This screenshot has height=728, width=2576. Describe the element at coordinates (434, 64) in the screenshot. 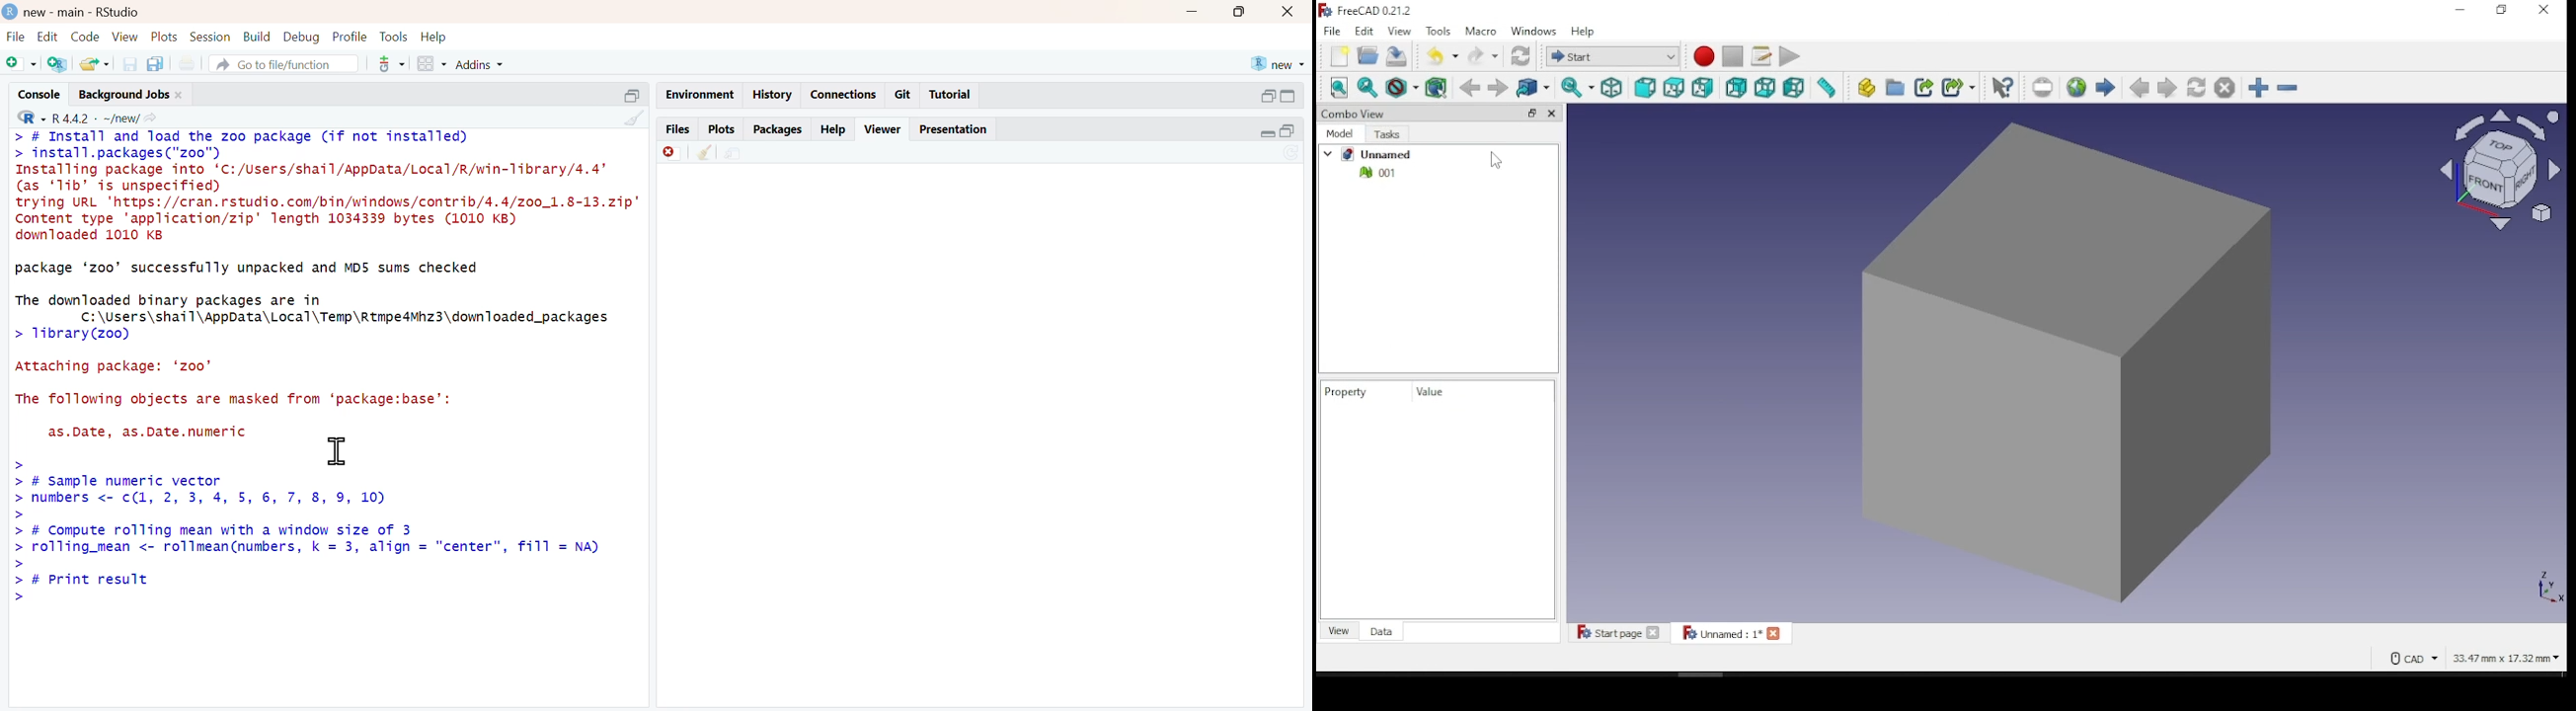

I see `grid` at that location.